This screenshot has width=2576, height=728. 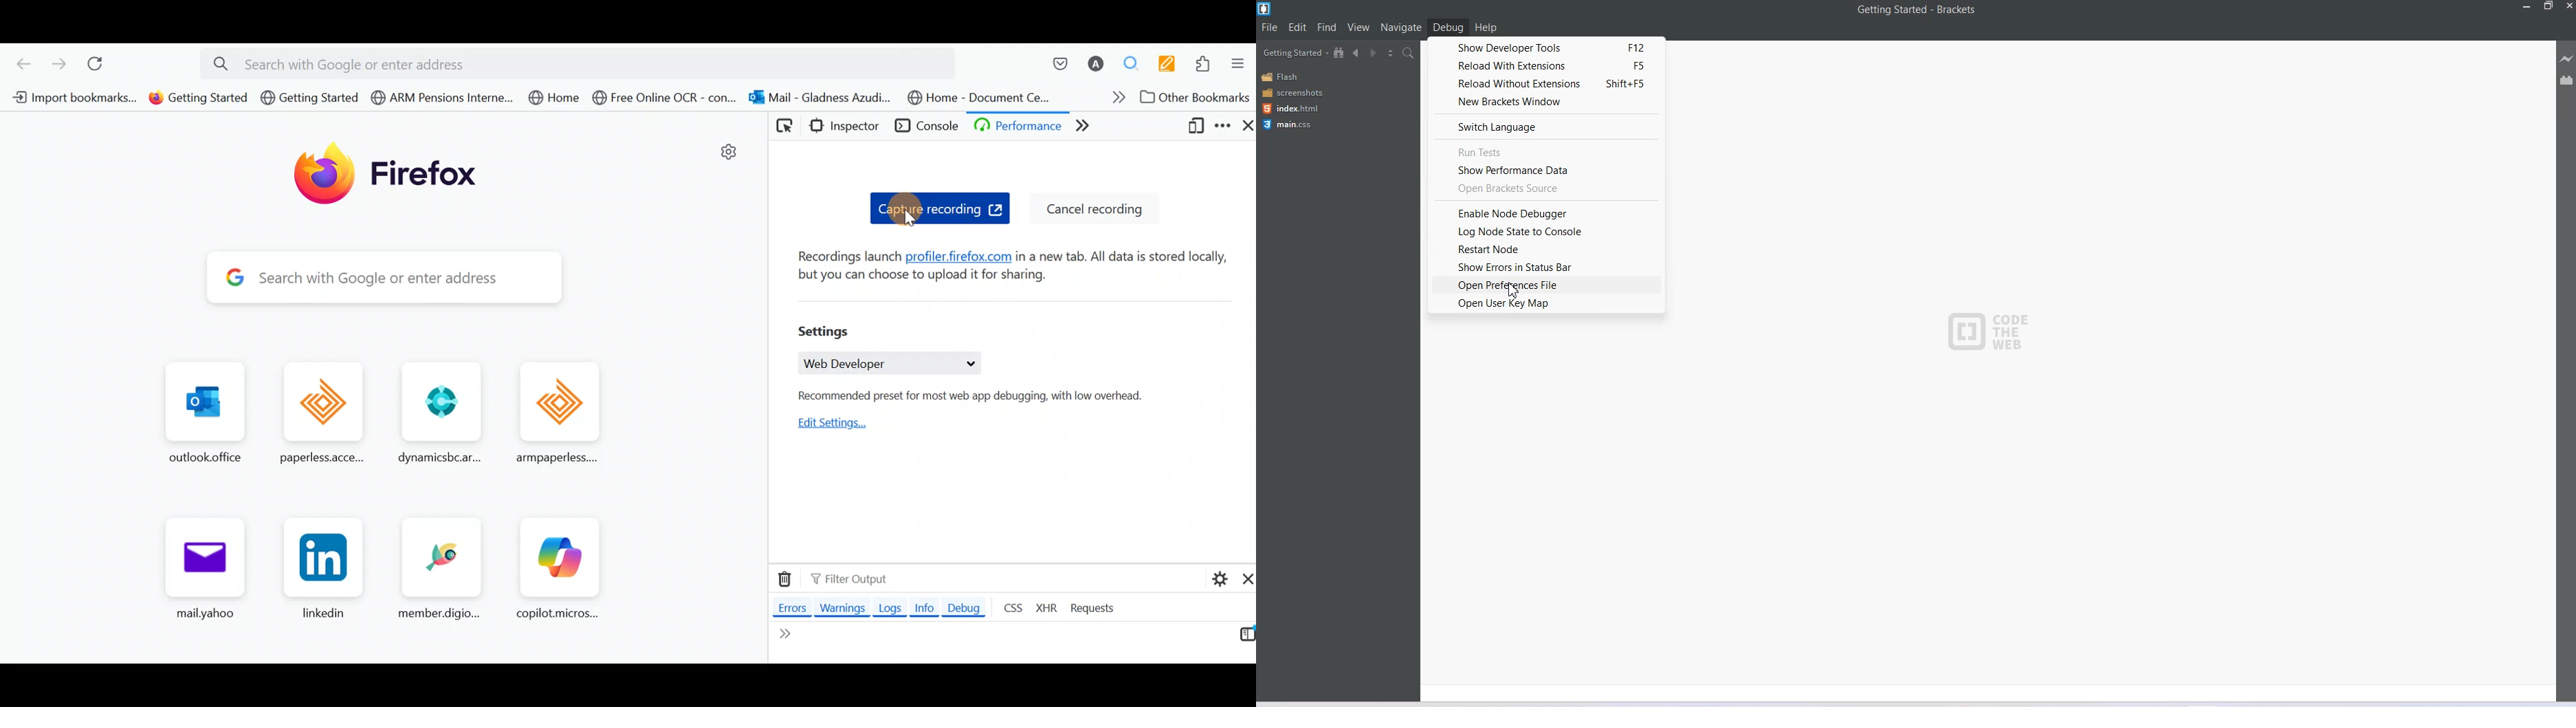 What do you see at coordinates (1295, 53) in the screenshot?
I see `Getting Started` at bounding box center [1295, 53].